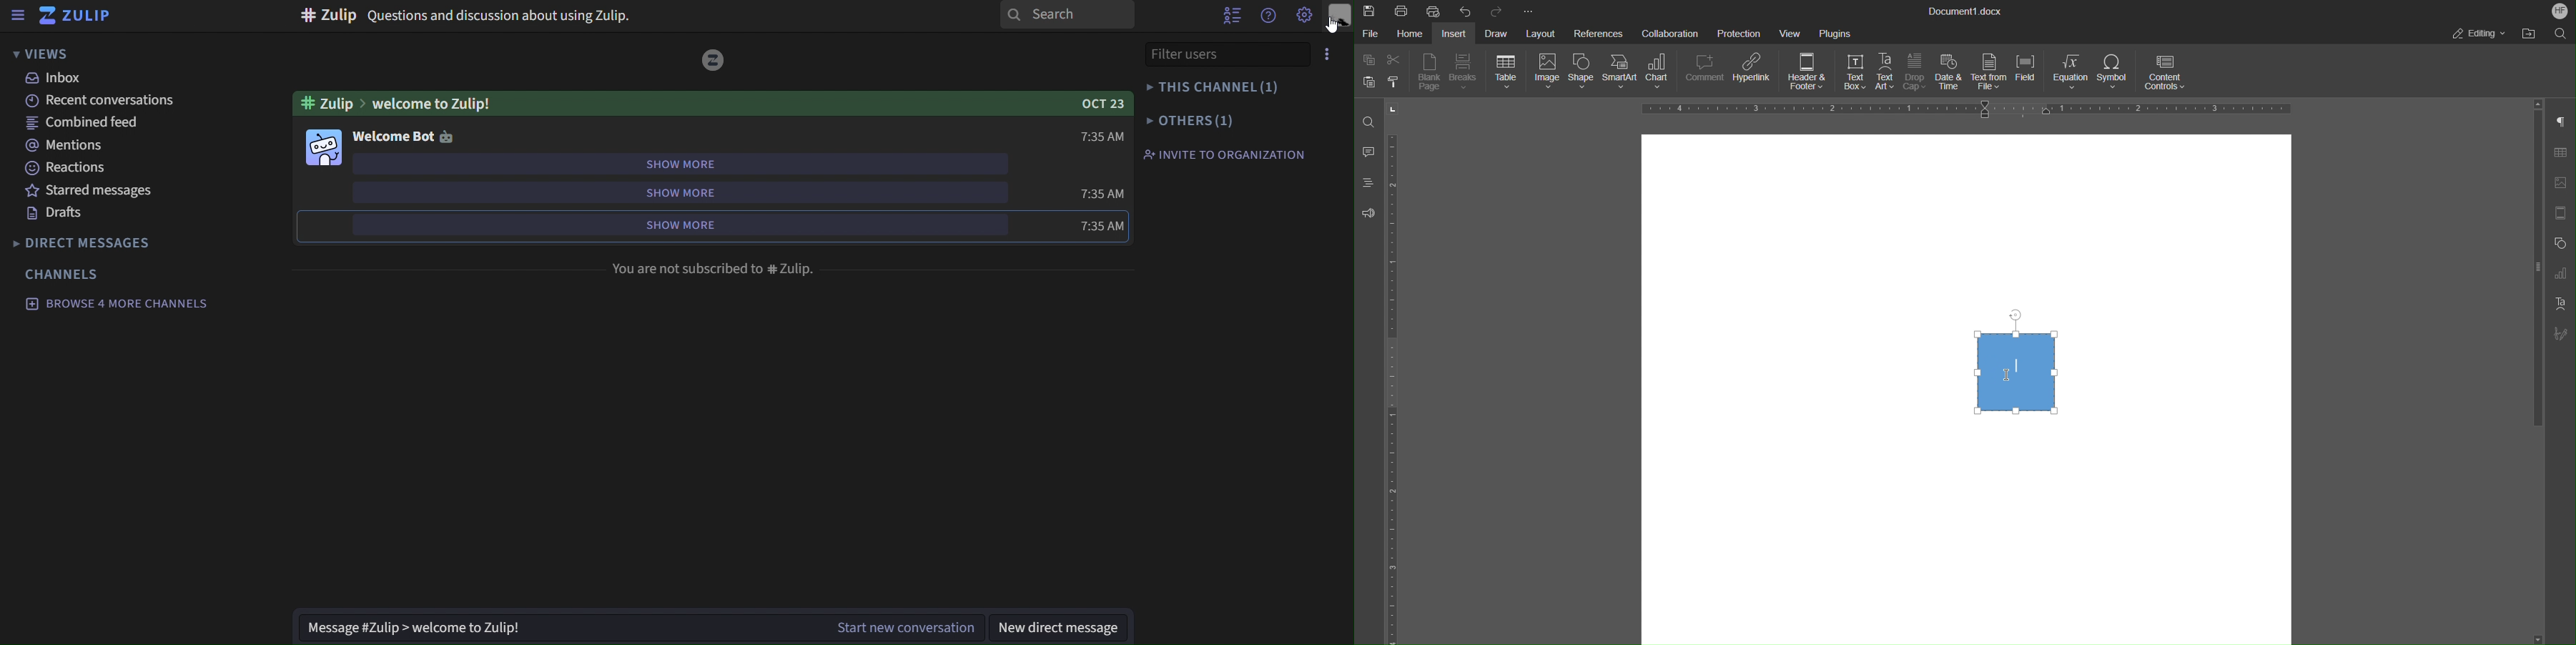 This screenshot has height=672, width=2576. What do you see at coordinates (2566, 334) in the screenshot?
I see `Signature` at bounding box center [2566, 334].